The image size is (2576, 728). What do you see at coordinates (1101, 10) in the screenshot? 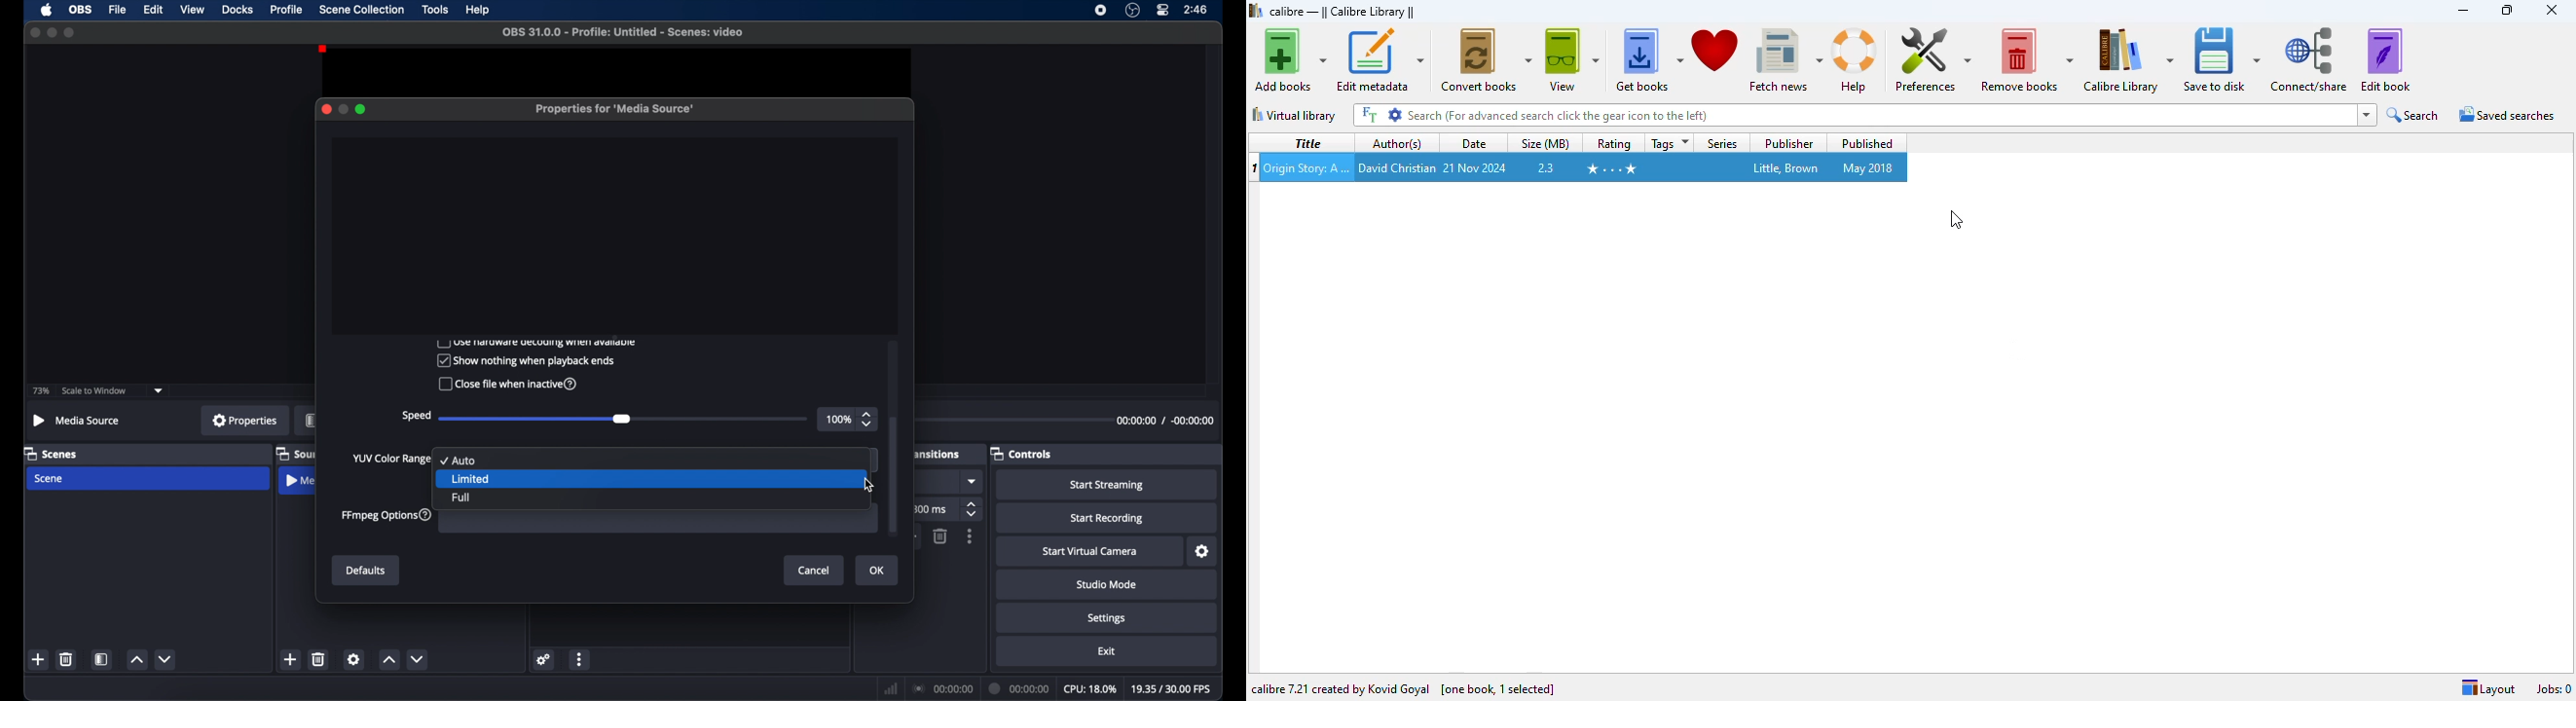
I see `screen recorder icon` at bounding box center [1101, 10].